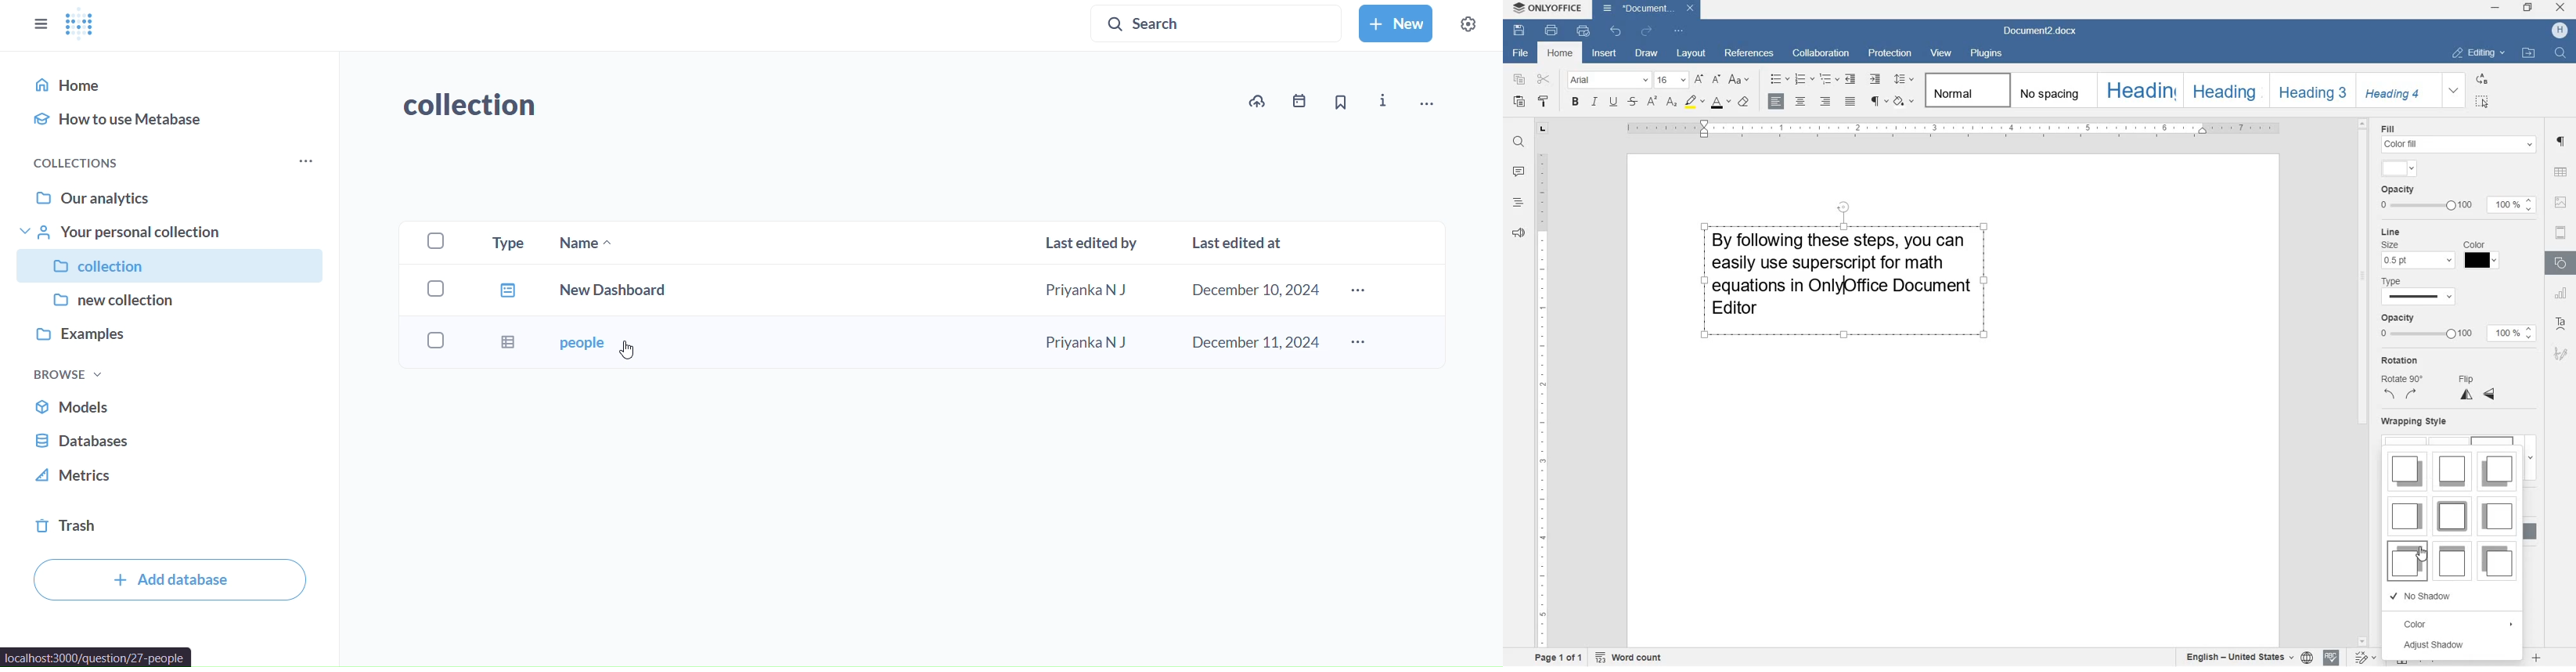  Describe the element at coordinates (1720, 103) in the screenshot. I see `font color` at that location.